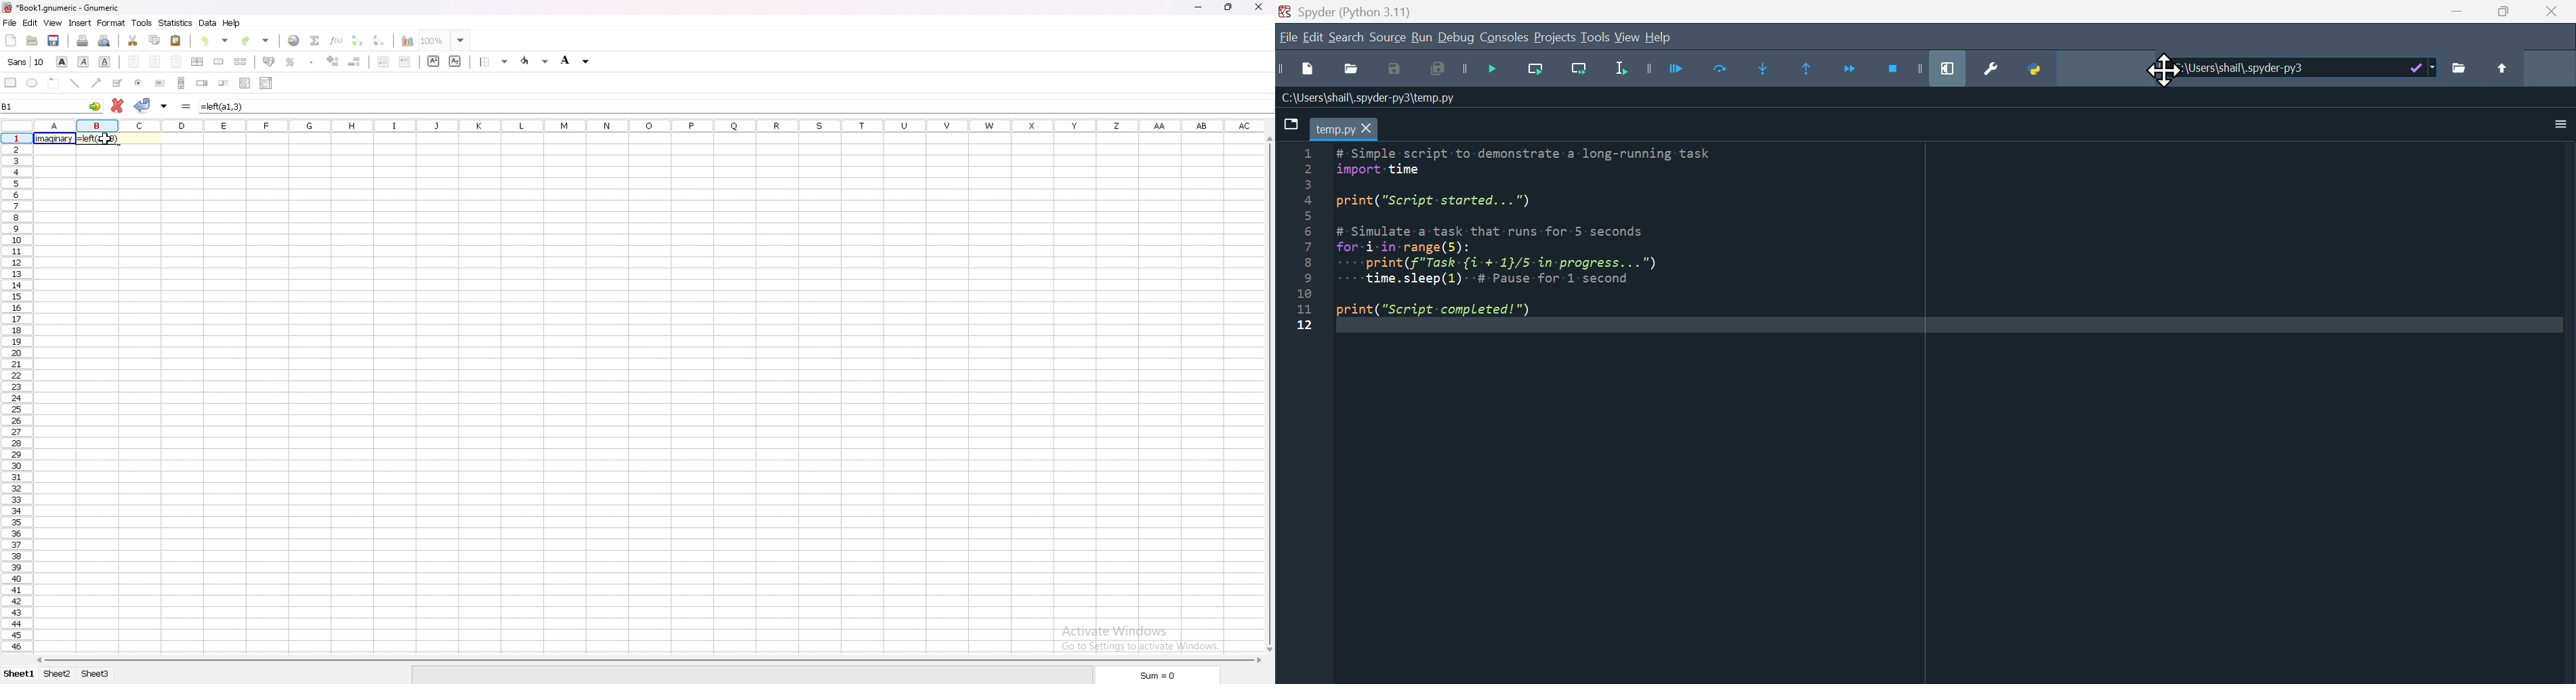 This screenshot has width=2576, height=700. I want to click on Cursor on Plugin, so click(2168, 71).